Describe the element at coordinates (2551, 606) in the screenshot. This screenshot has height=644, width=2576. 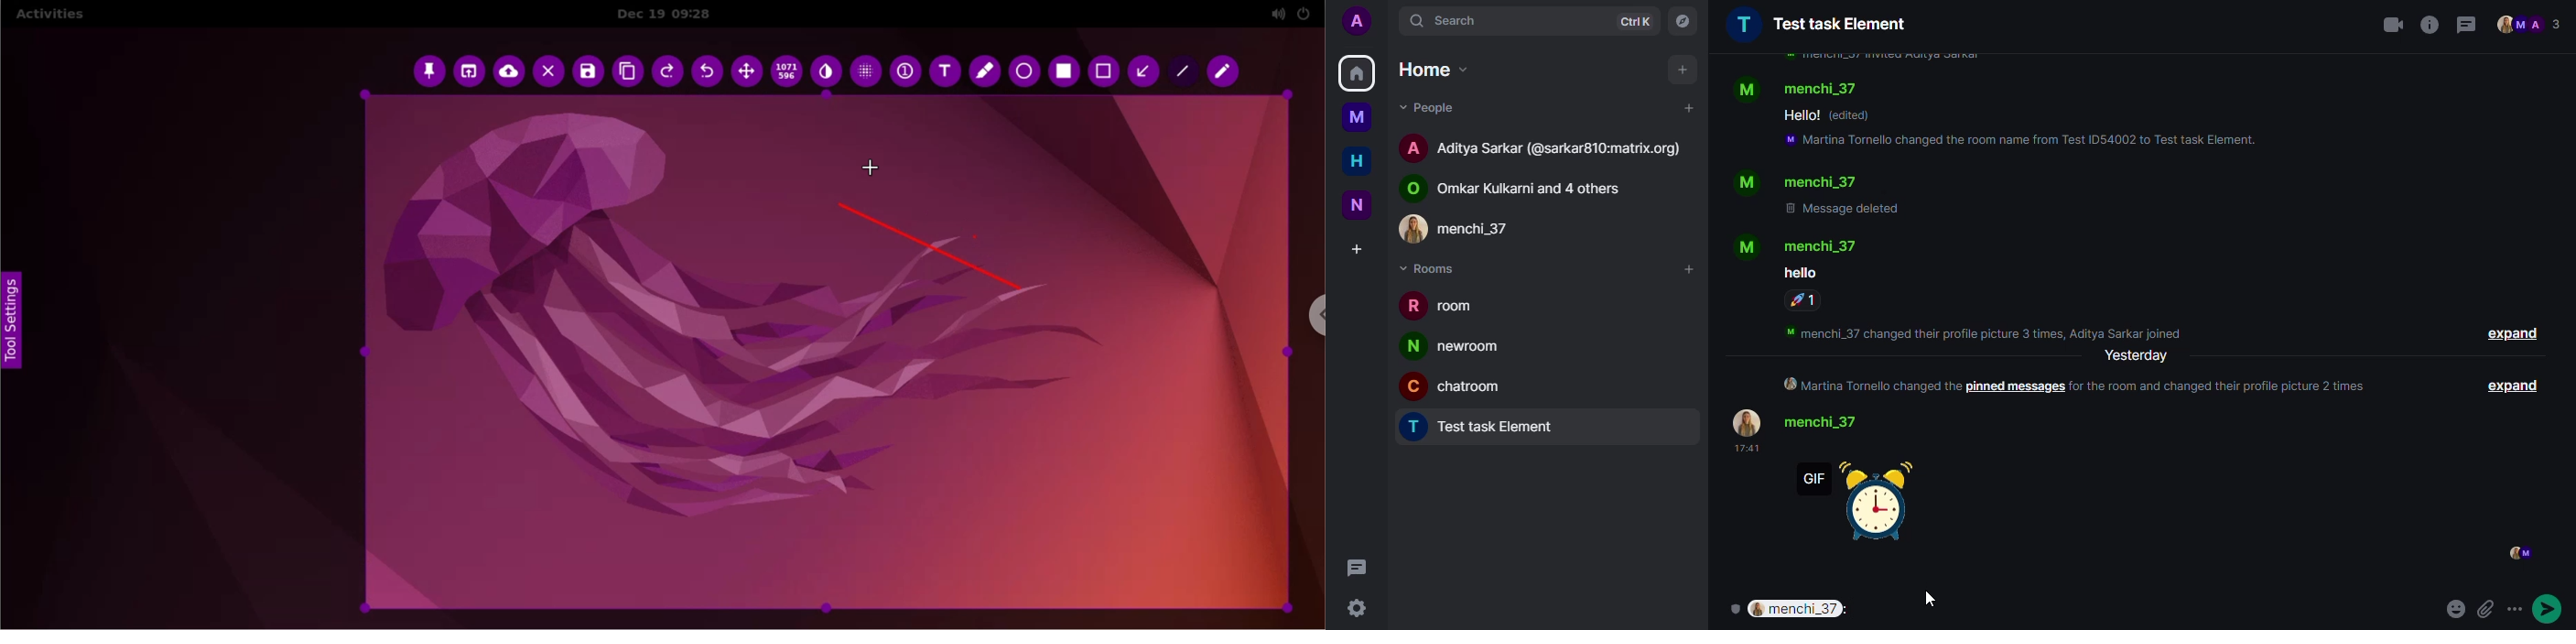
I see `more` at that location.